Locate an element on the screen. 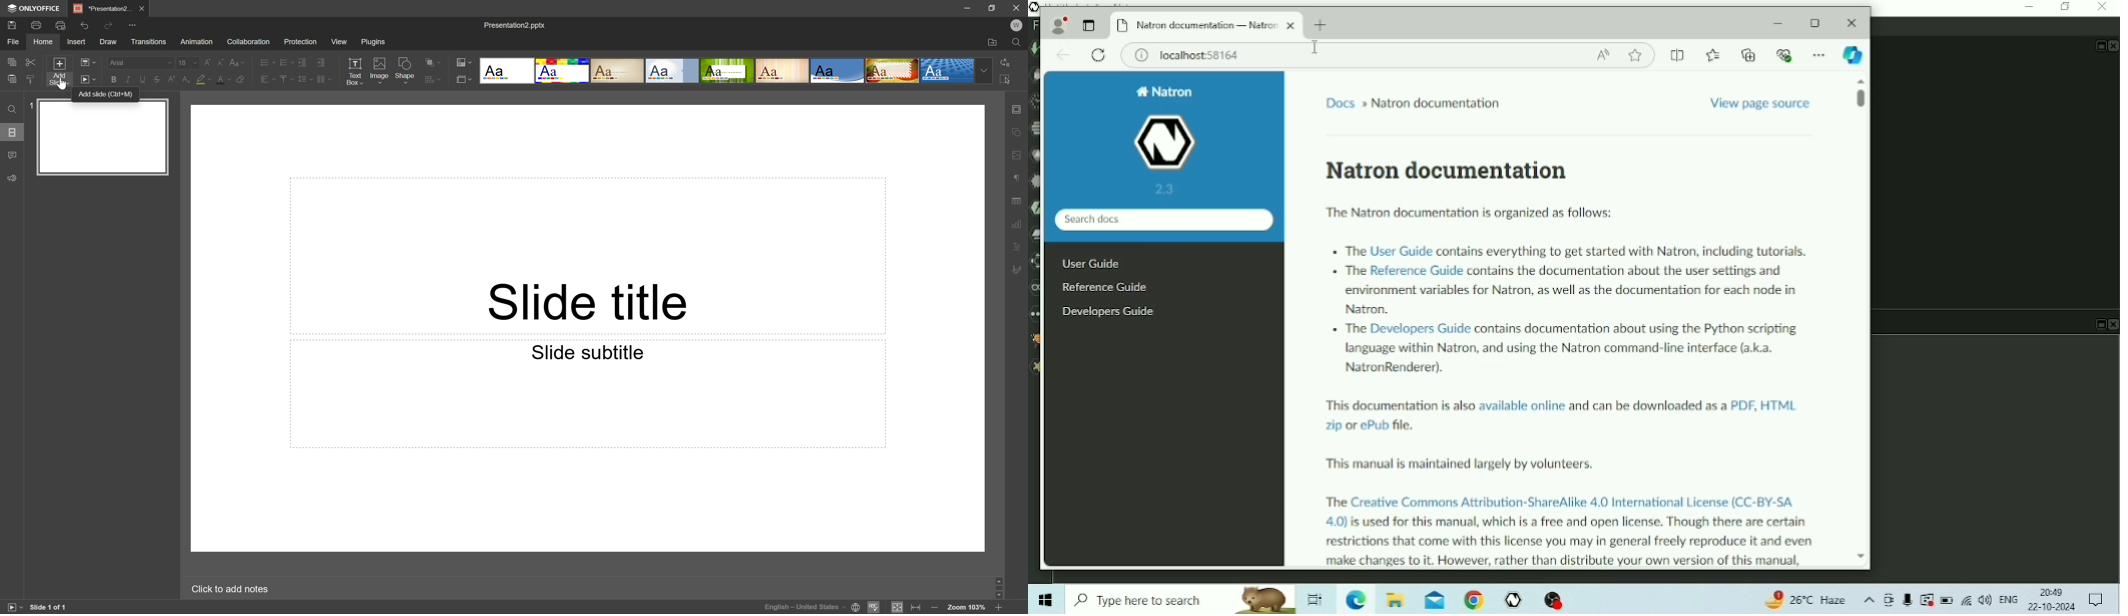  Replace is located at coordinates (1009, 62).